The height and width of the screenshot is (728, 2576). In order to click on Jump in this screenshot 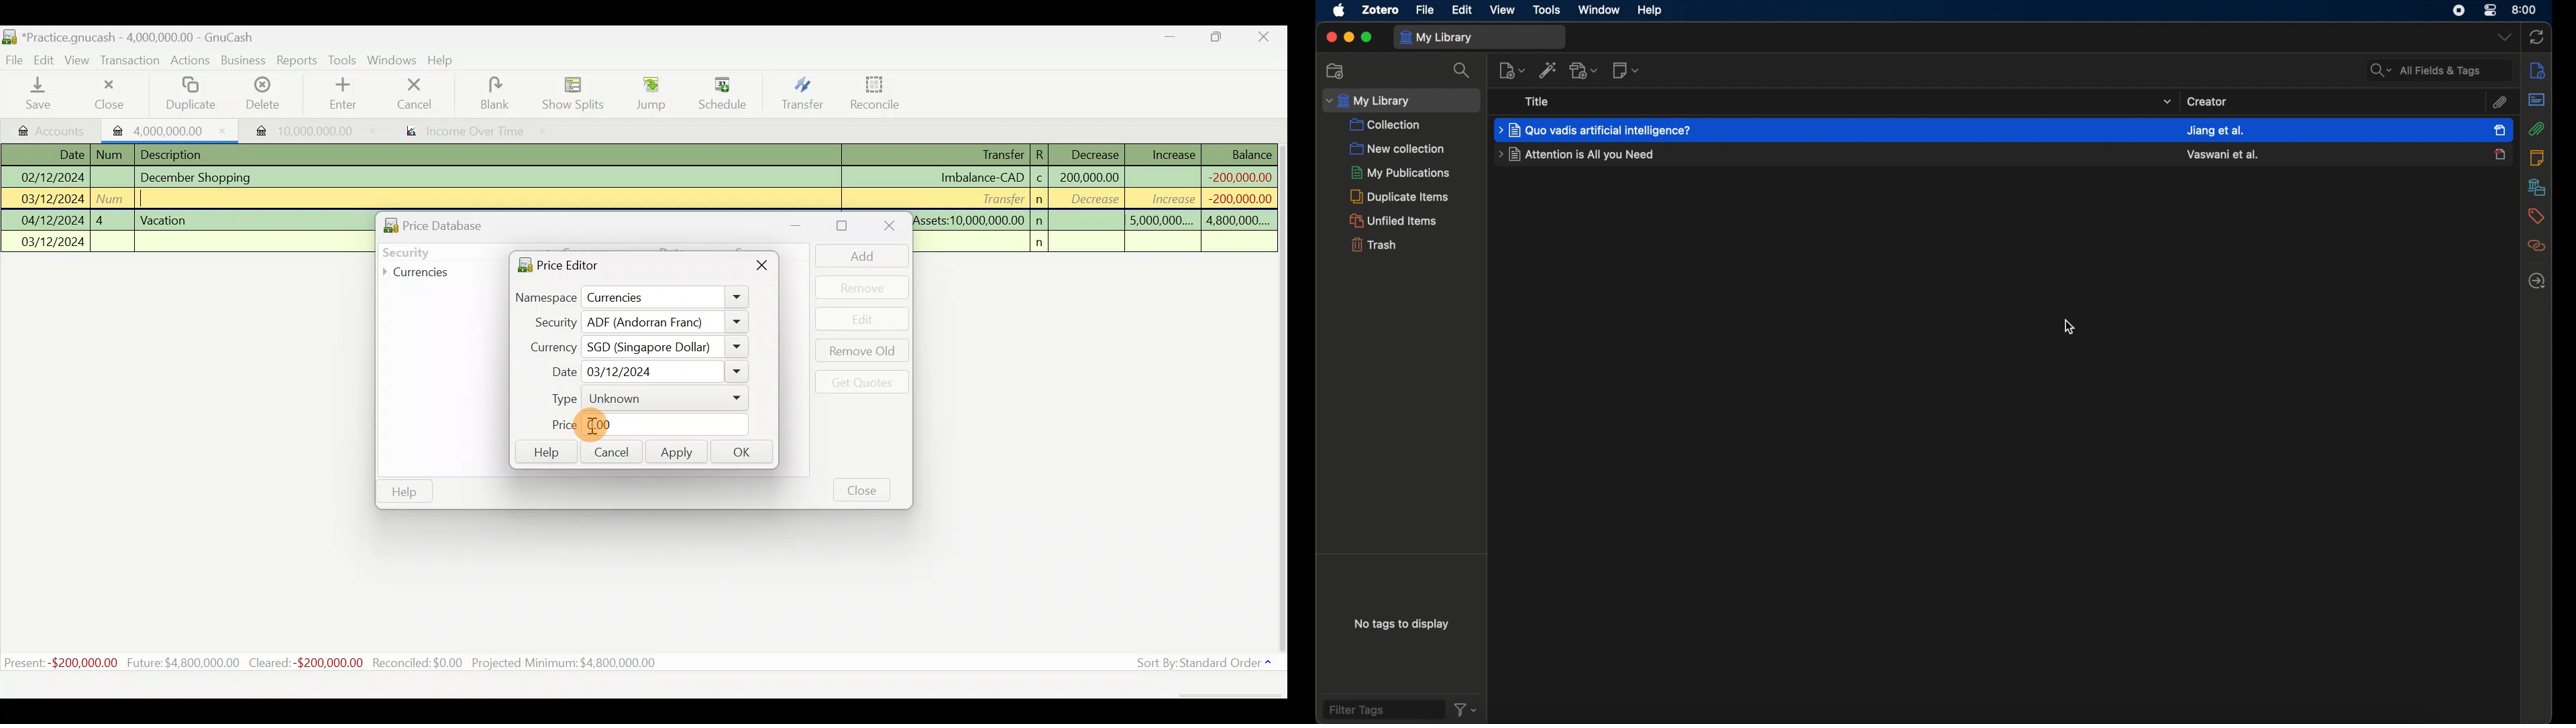, I will do `click(645, 94)`.